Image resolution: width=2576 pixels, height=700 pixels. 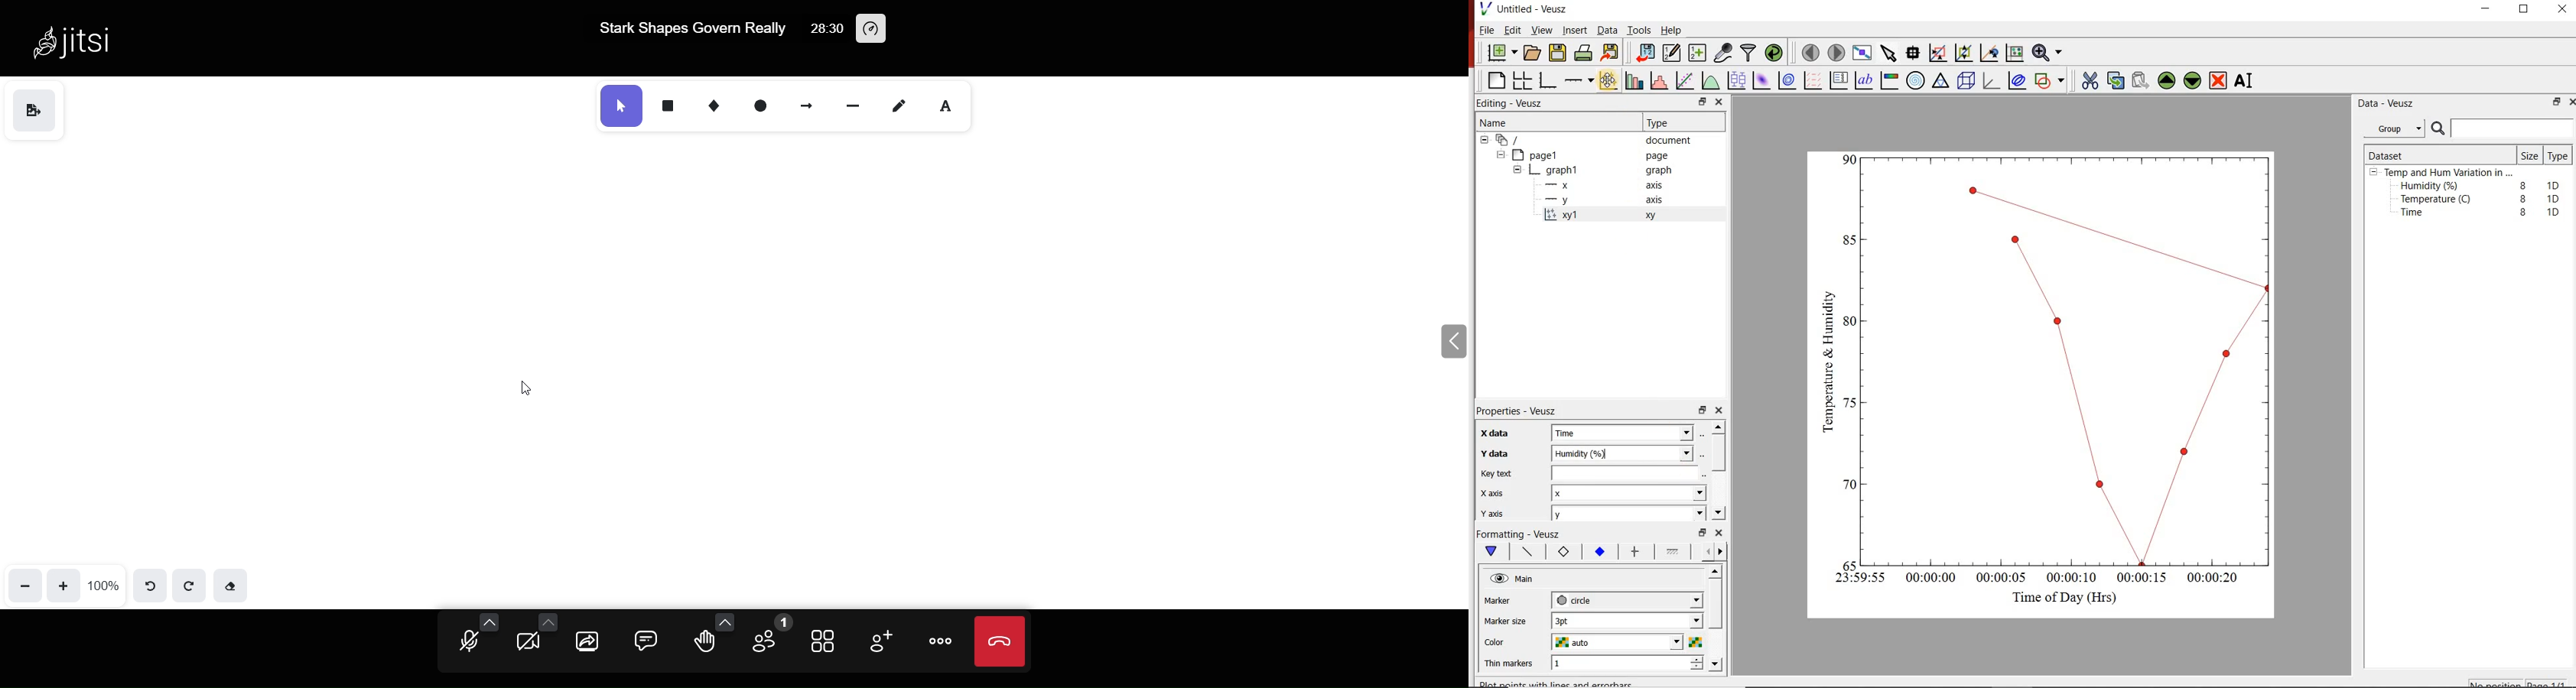 What do you see at coordinates (2529, 155) in the screenshot?
I see `Size` at bounding box center [2529, 155].